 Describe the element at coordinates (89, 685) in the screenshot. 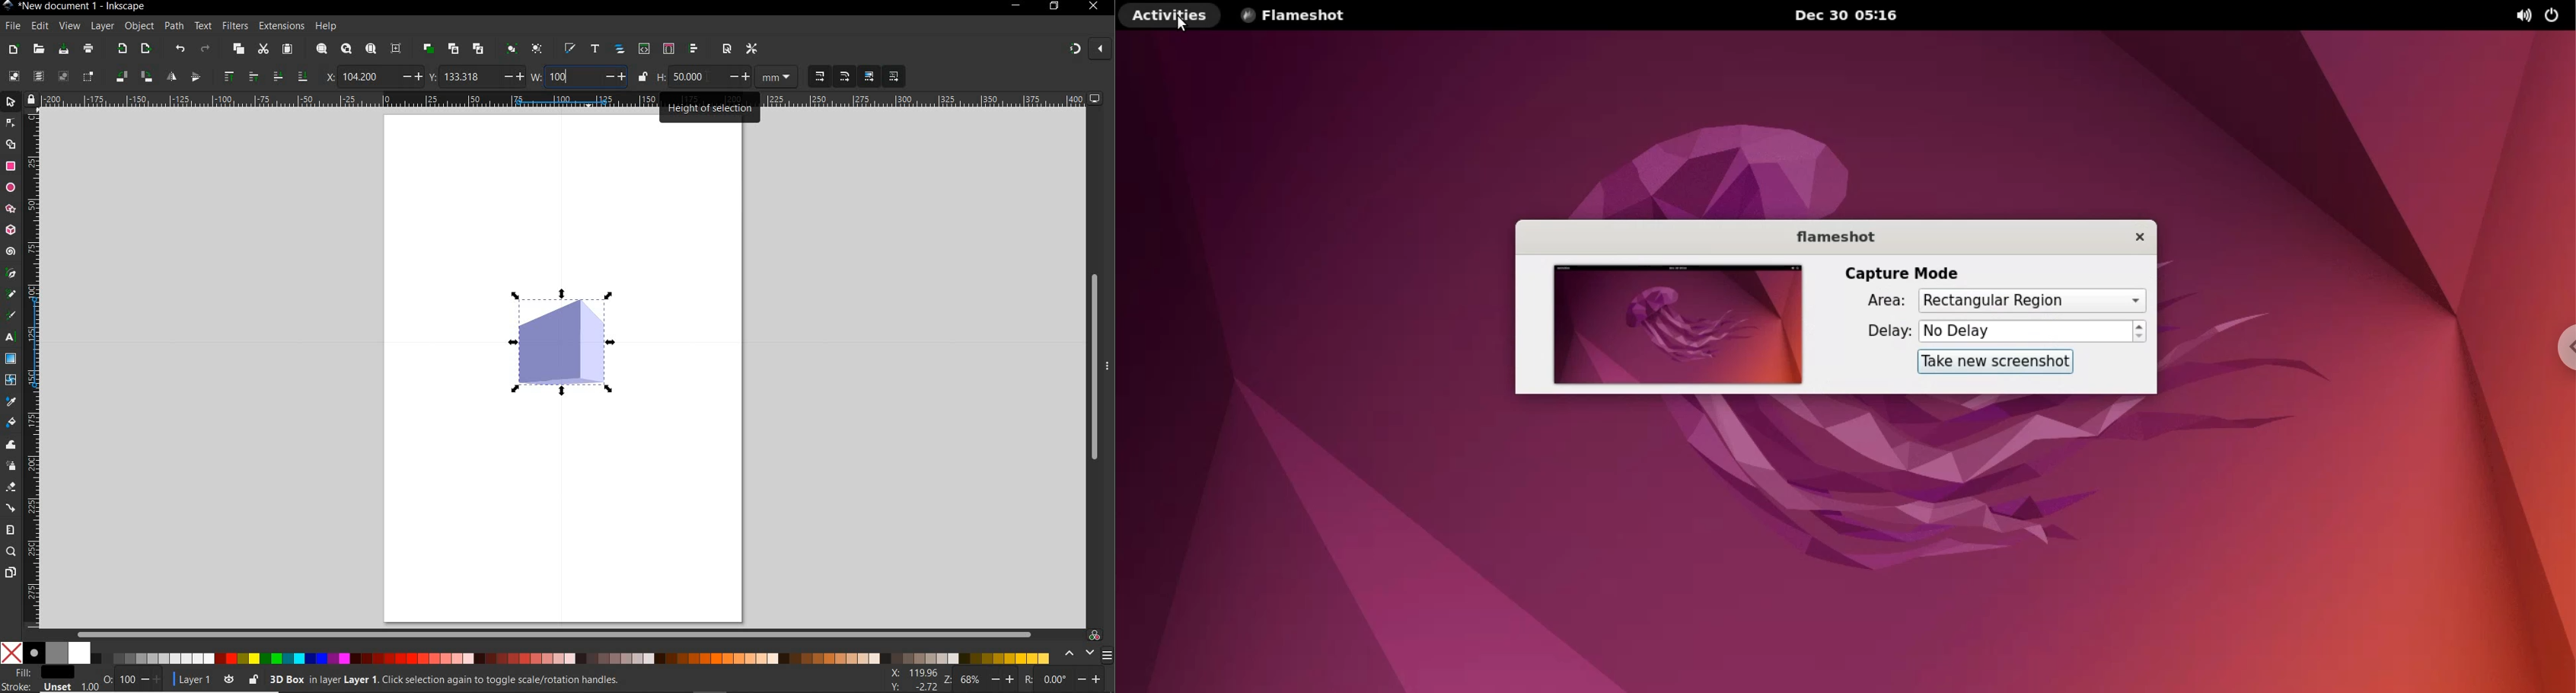

I see `1.00` at that location.